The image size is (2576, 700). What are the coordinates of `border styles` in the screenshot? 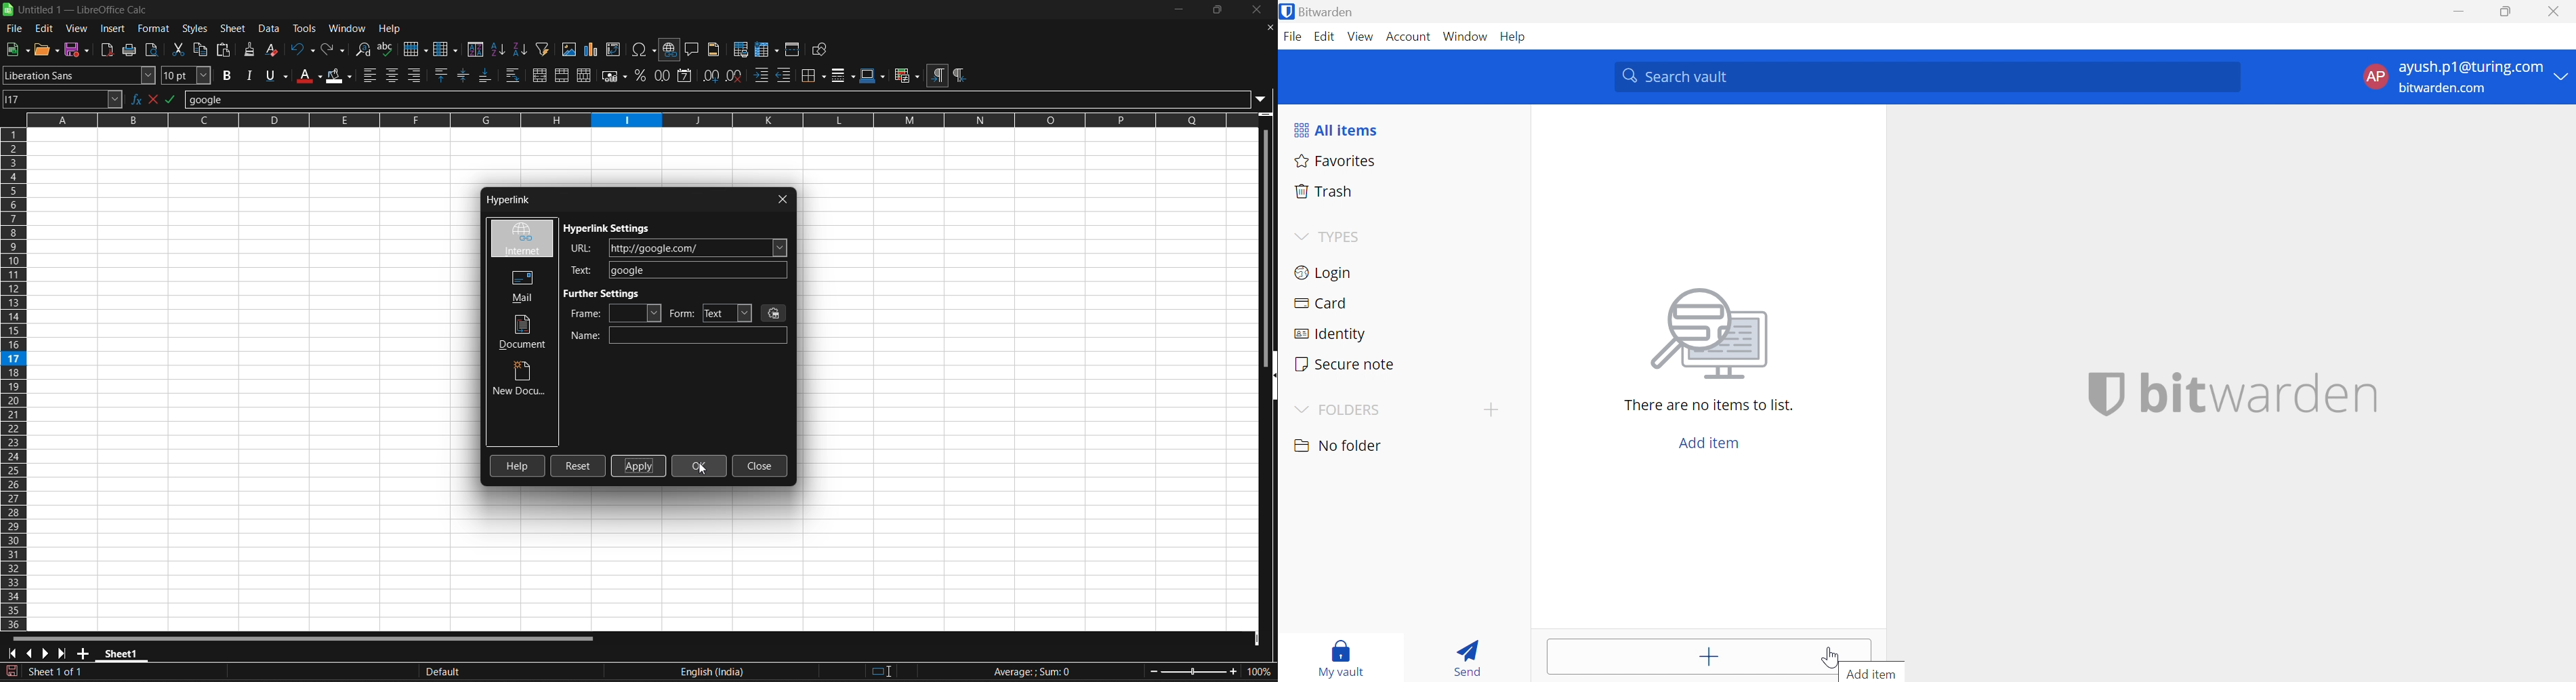 It's located at (843, 75).